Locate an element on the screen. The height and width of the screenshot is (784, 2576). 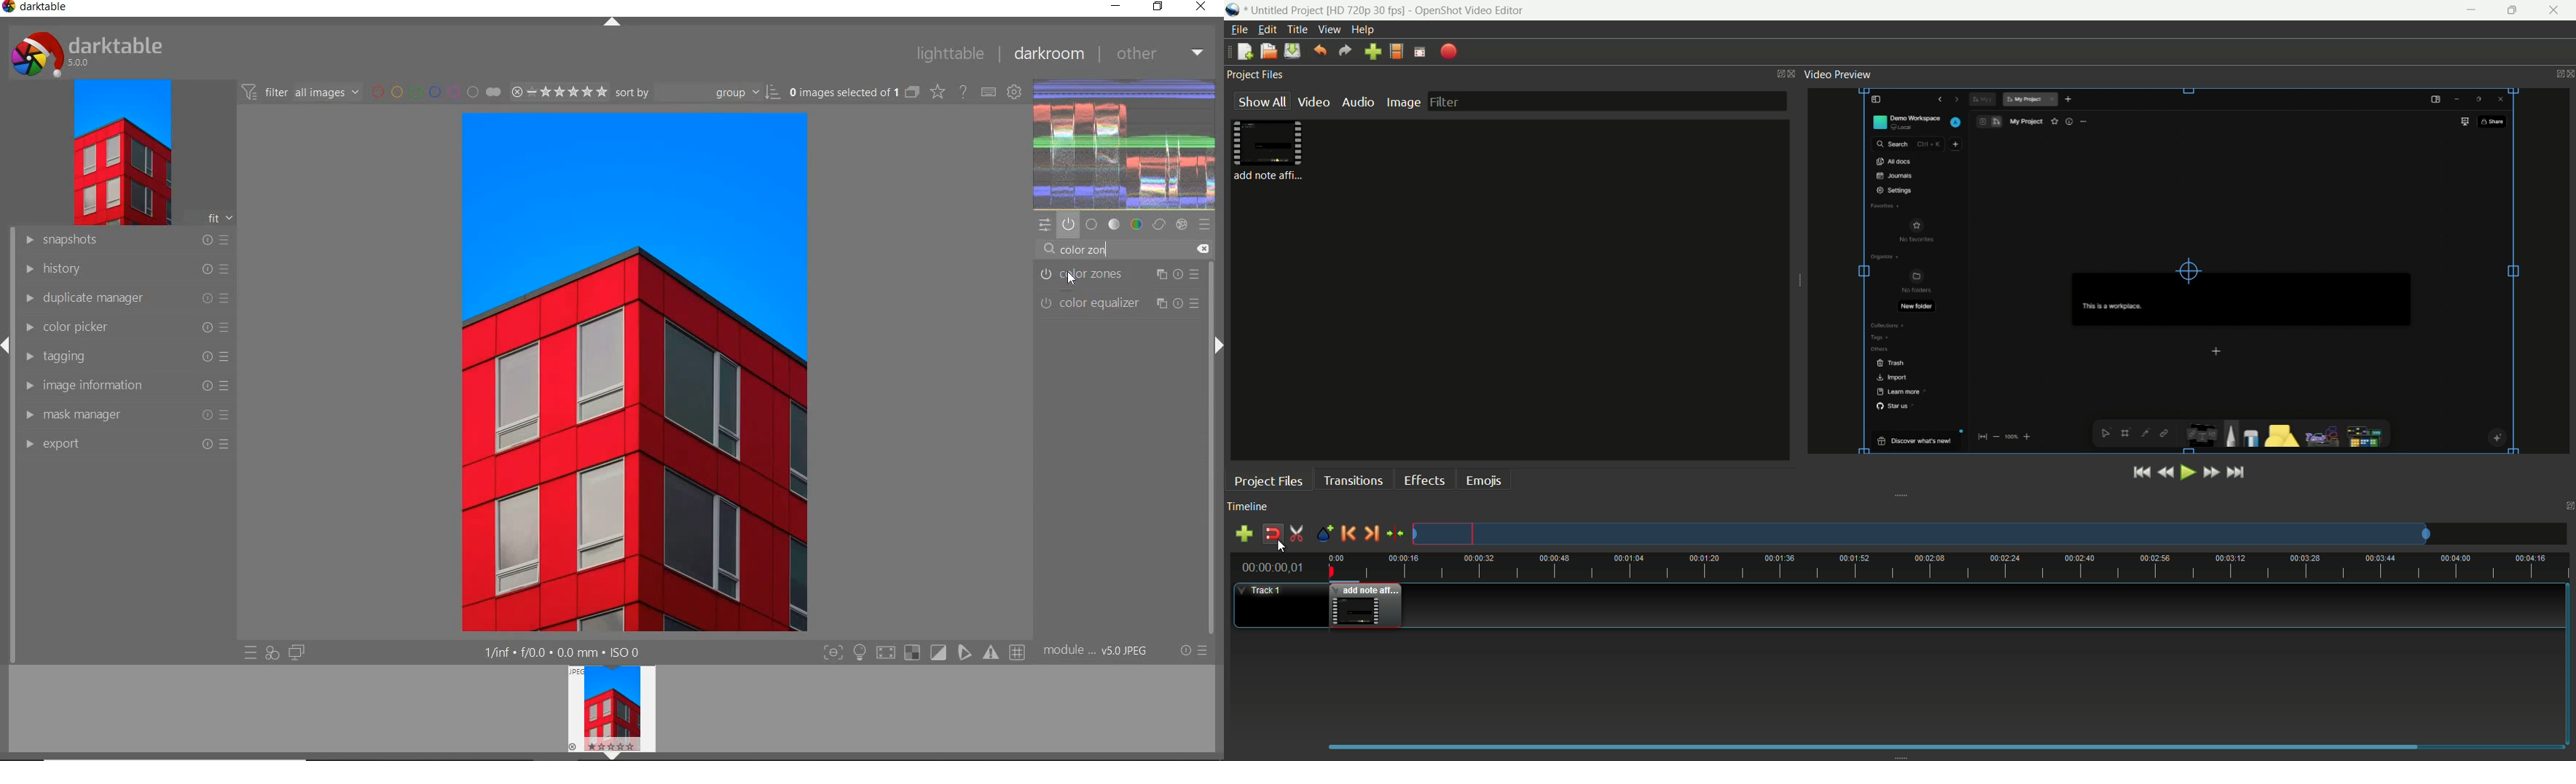
quick access for applying any of your styles is located at coordinates (272, 652).